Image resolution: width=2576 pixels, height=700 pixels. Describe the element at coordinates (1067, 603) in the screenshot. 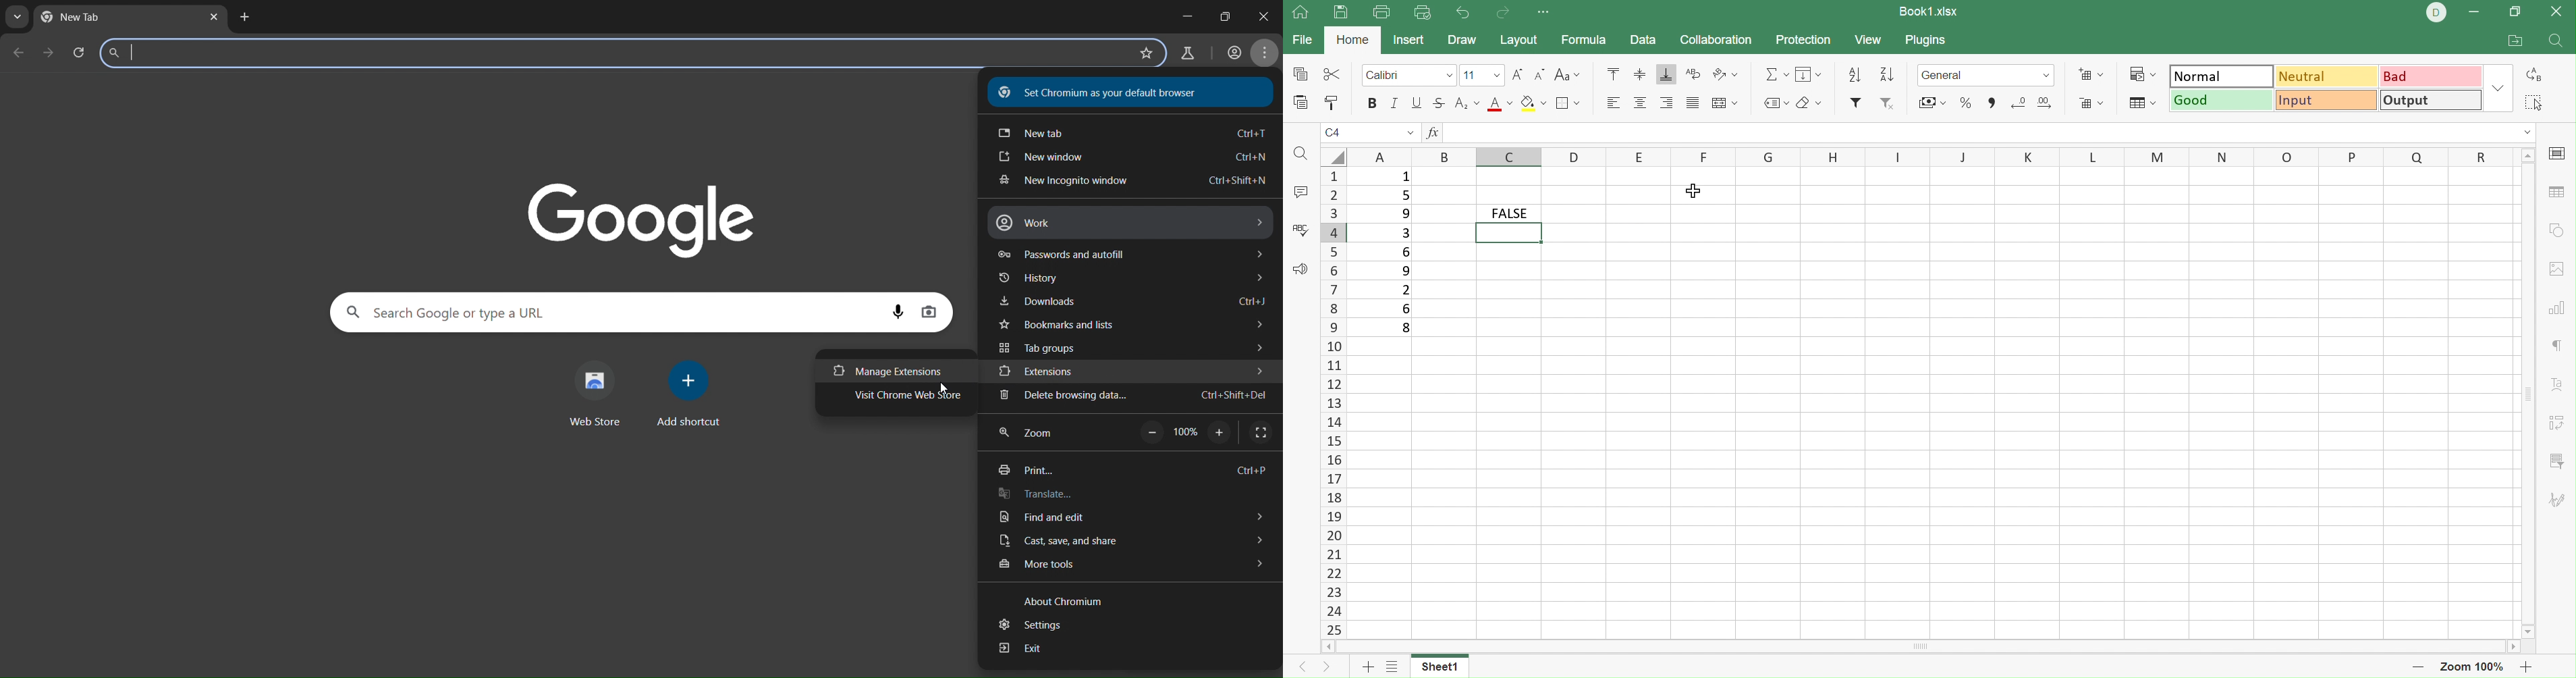

I see `About Chromium` at that location.